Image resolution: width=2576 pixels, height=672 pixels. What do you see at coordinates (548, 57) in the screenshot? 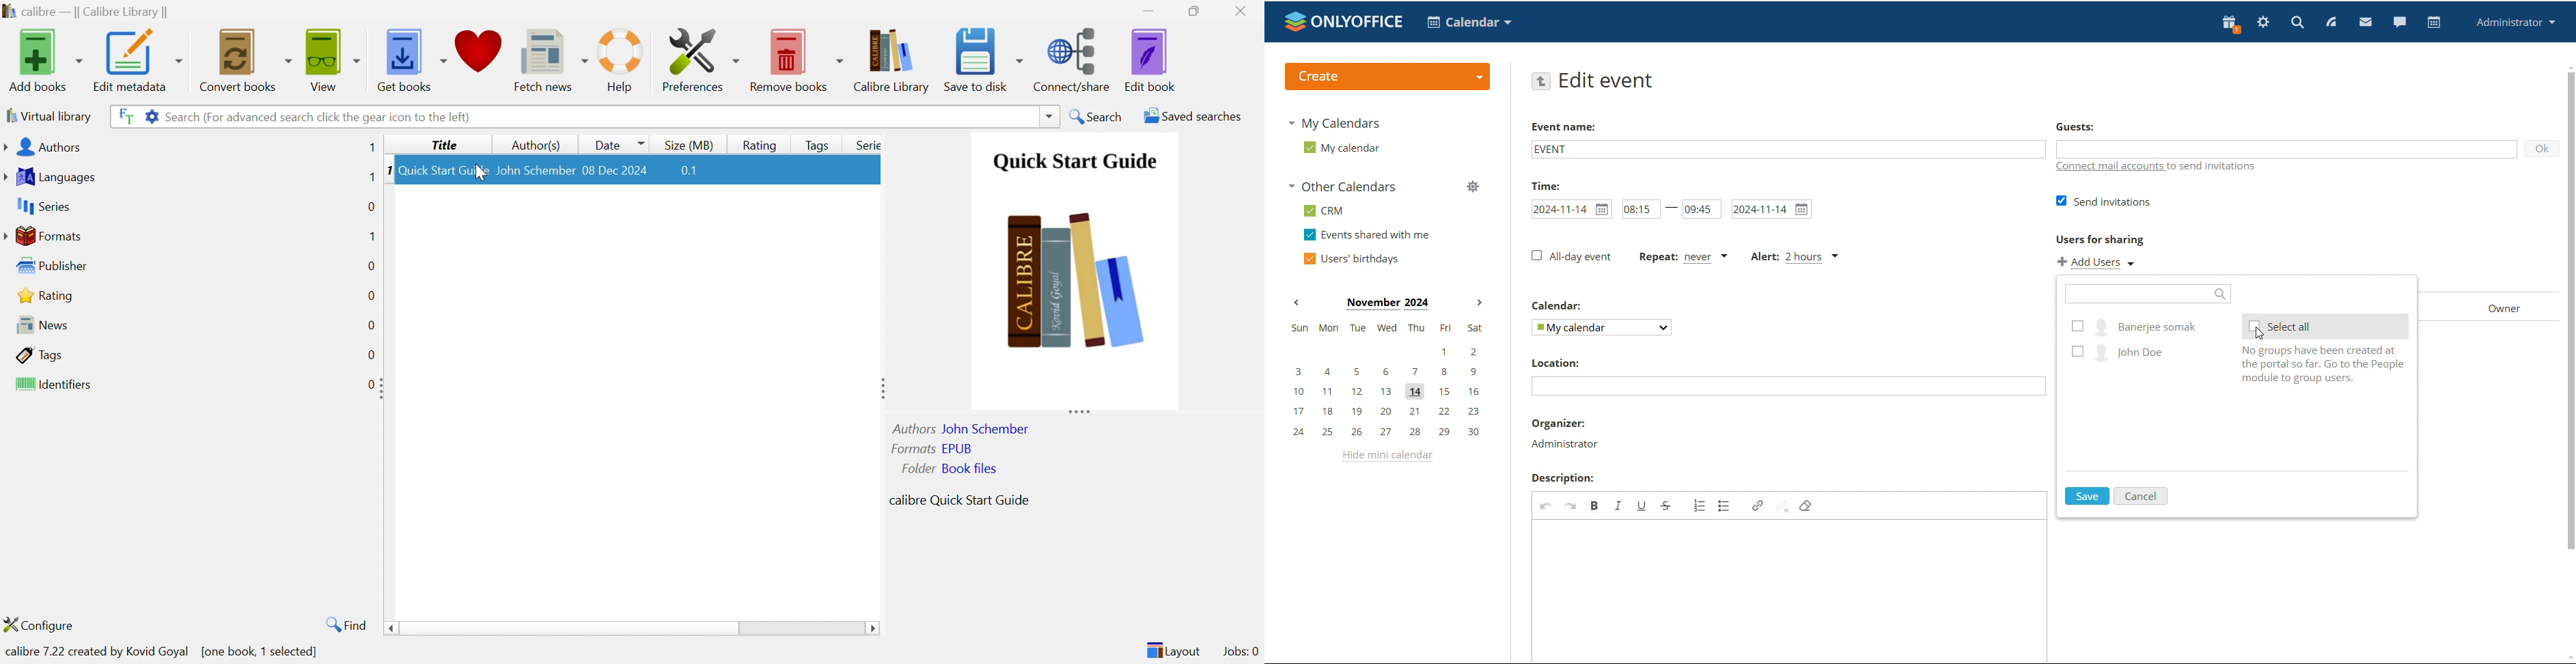
I see `Fetch news` at bounding box center [548, 57].